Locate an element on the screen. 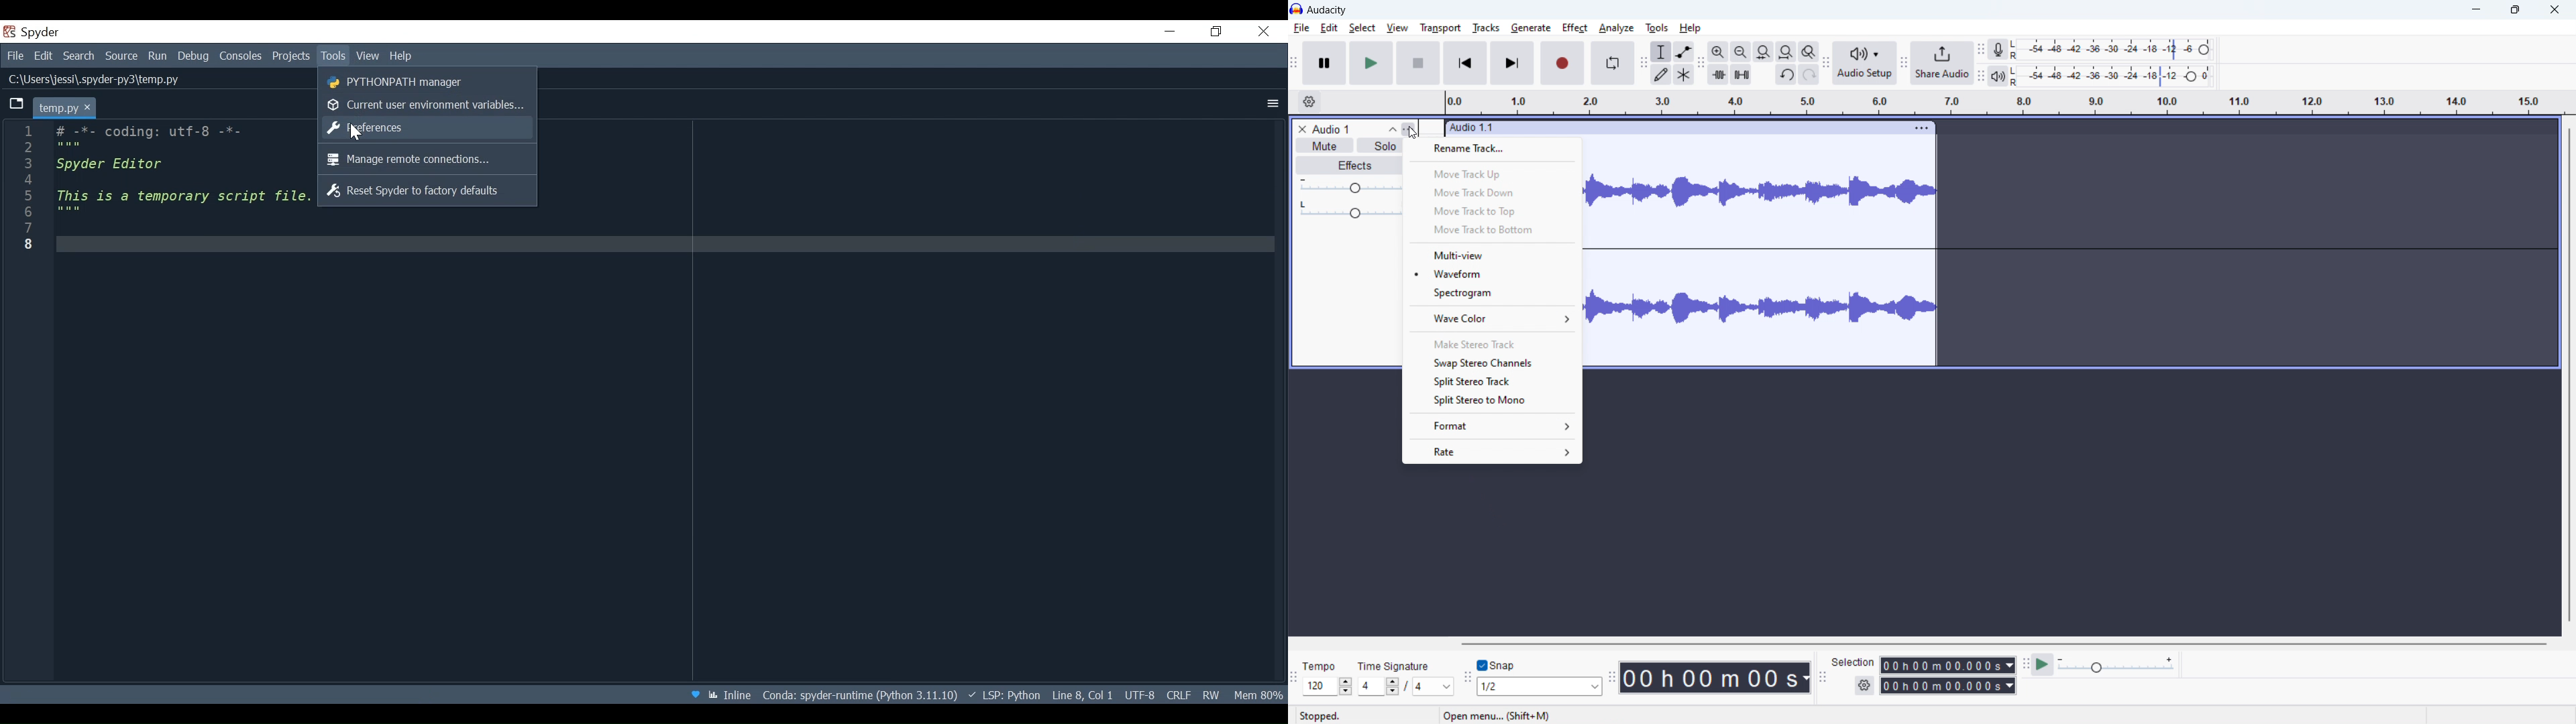 The width and height of the screenshot is (2576, 728). timeline is located at coordinates (2002, 103).